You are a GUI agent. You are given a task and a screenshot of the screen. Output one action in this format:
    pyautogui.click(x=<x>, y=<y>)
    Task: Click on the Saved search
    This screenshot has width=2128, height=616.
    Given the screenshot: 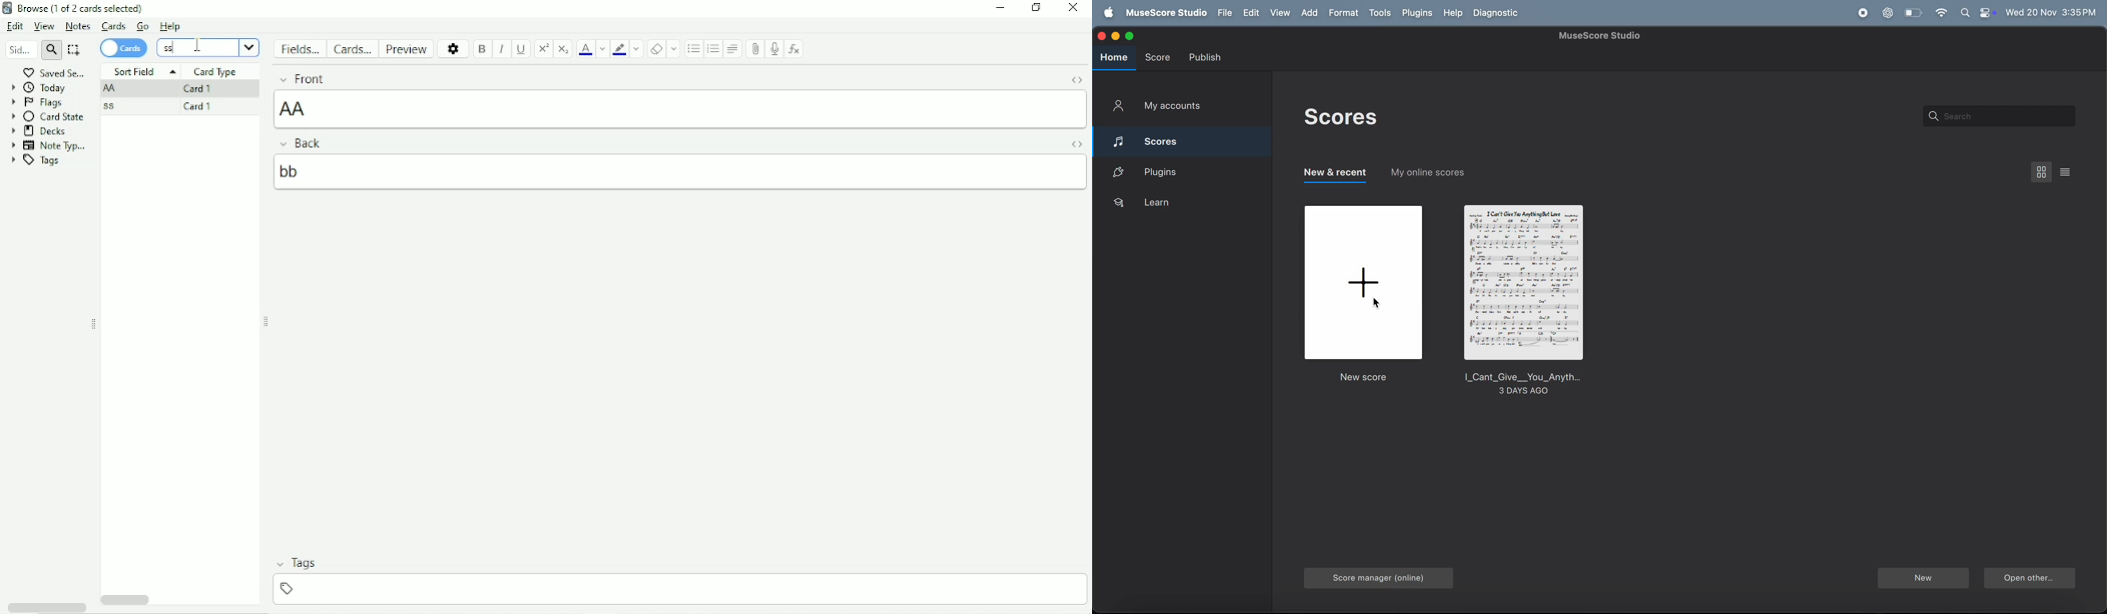 What is the action you would take?
    pyautogui.click(x=54, y=72)
    